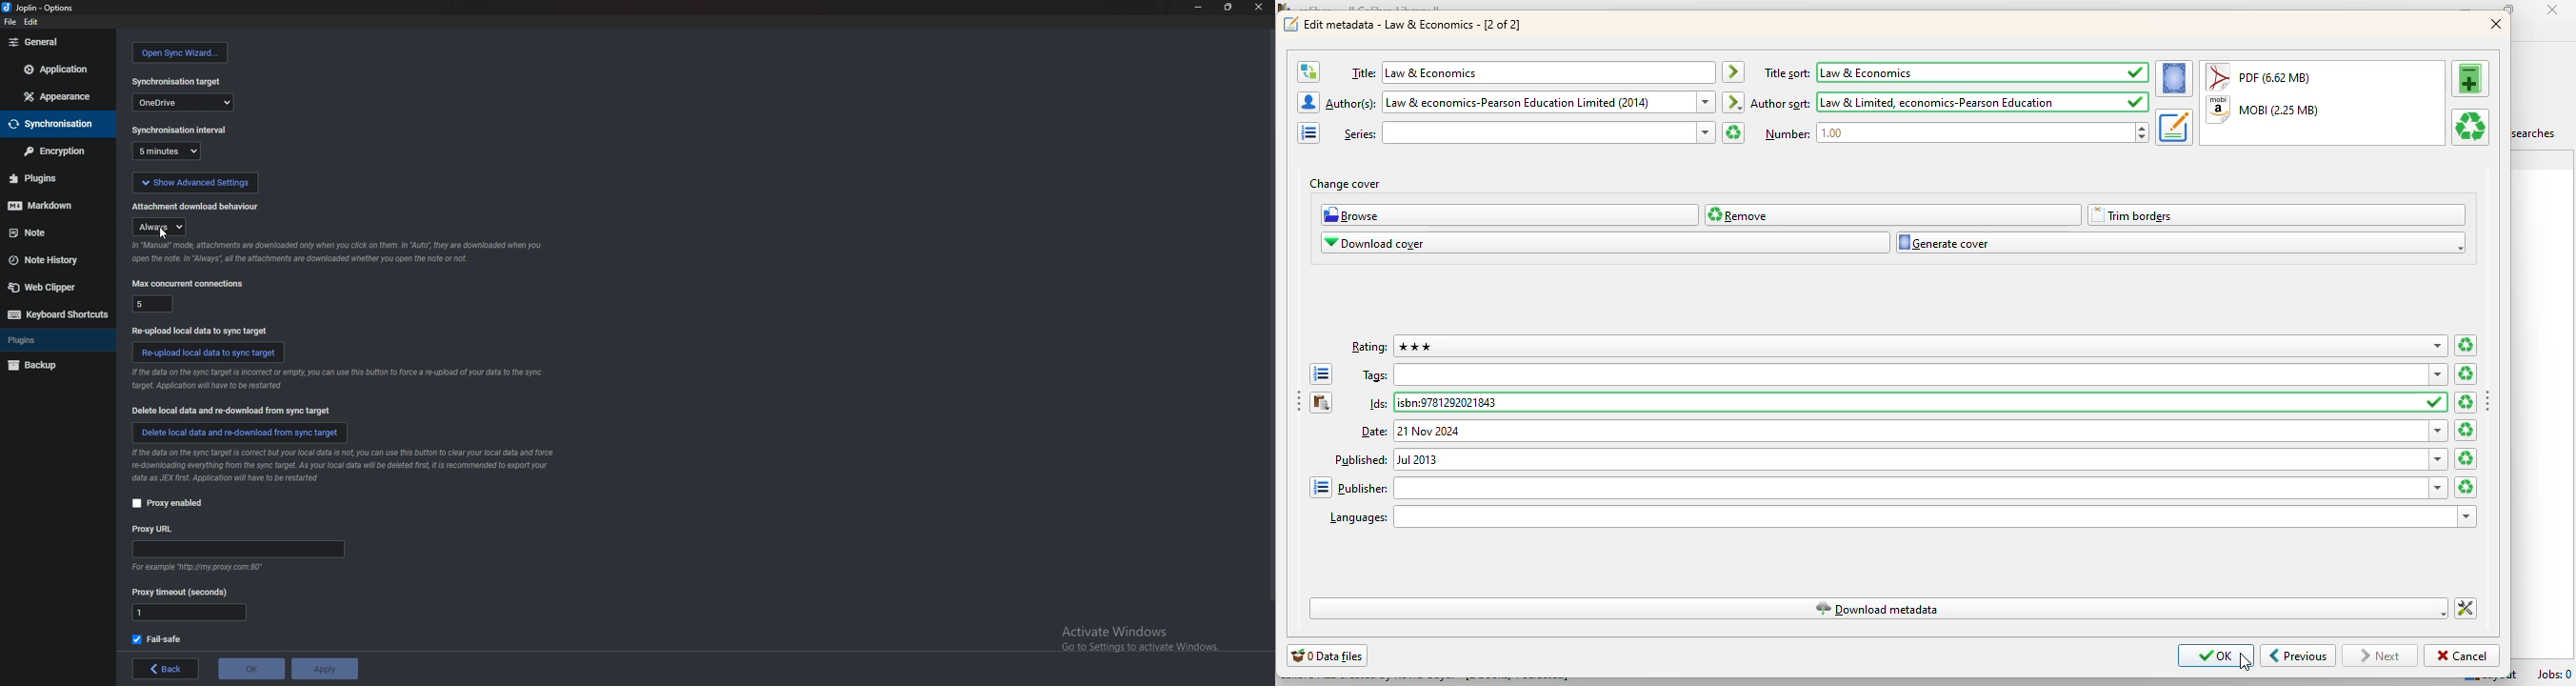 Image resolution: width=2576 pixels, height=700 pixels. Describe the element at coordinates (2173, 128) in the screenshot. I see `set the metadata for the book from the selected format` at that location.